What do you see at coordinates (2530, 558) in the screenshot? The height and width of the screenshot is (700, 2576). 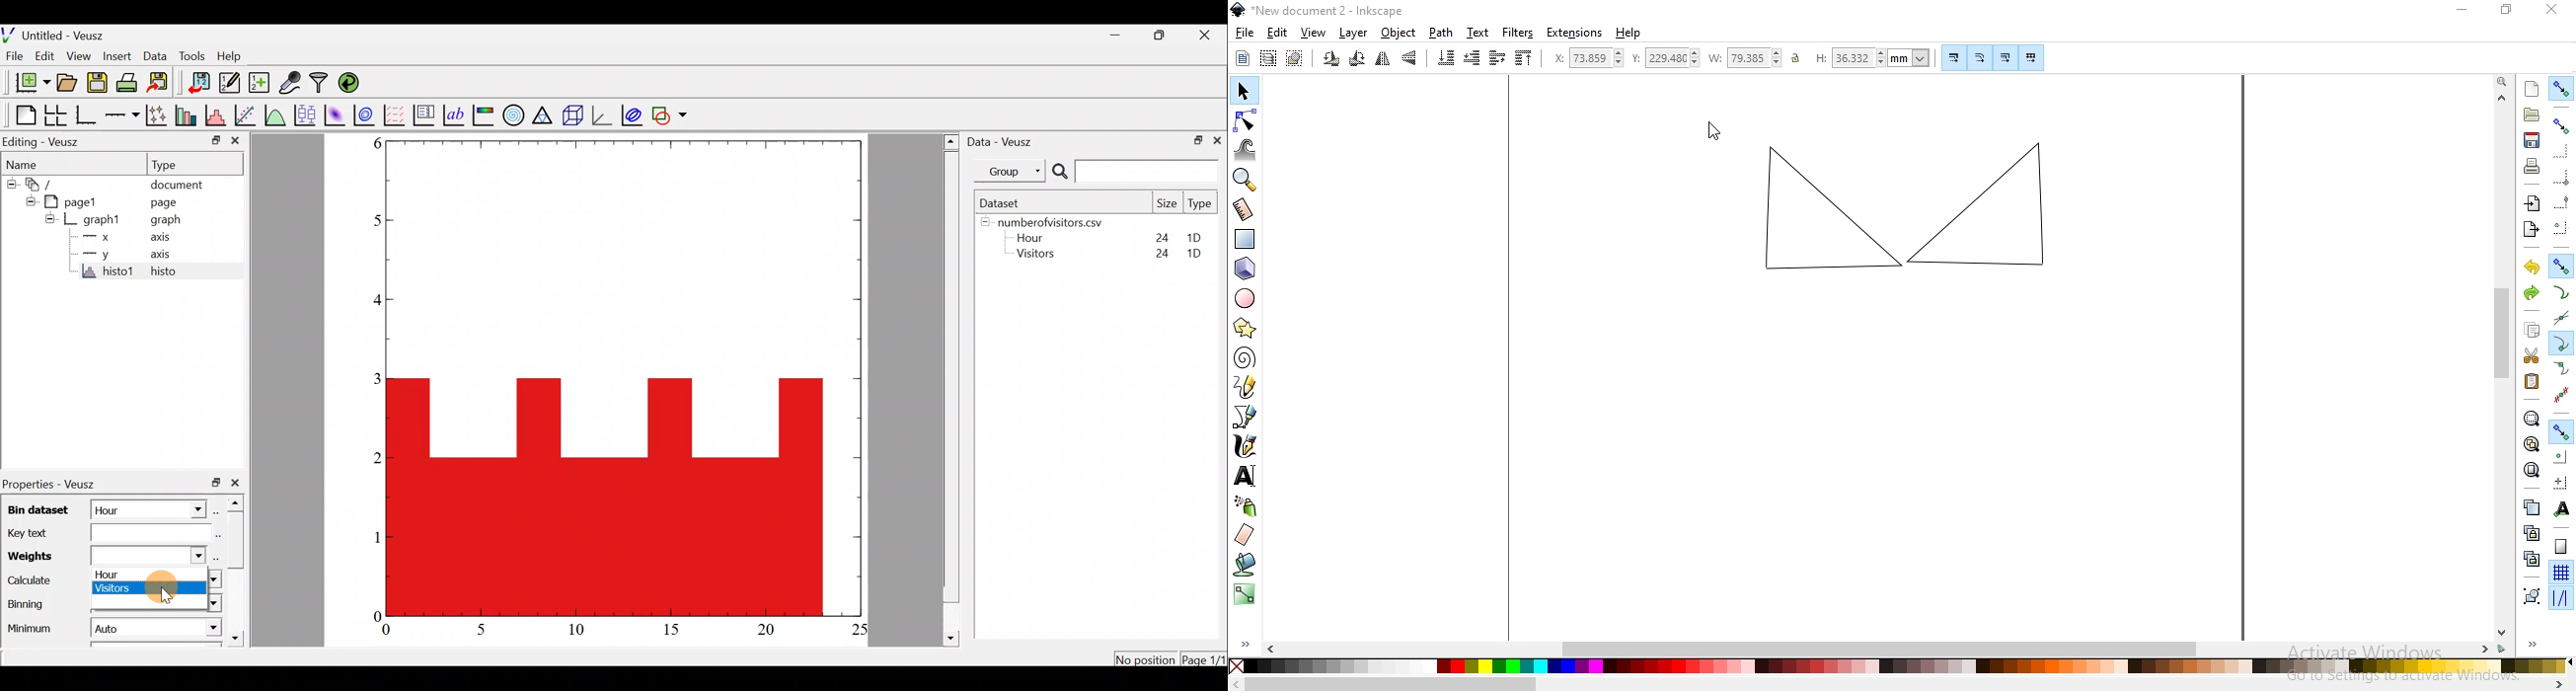 I see `cut the selected clone` at bounding box center [2530, 558].